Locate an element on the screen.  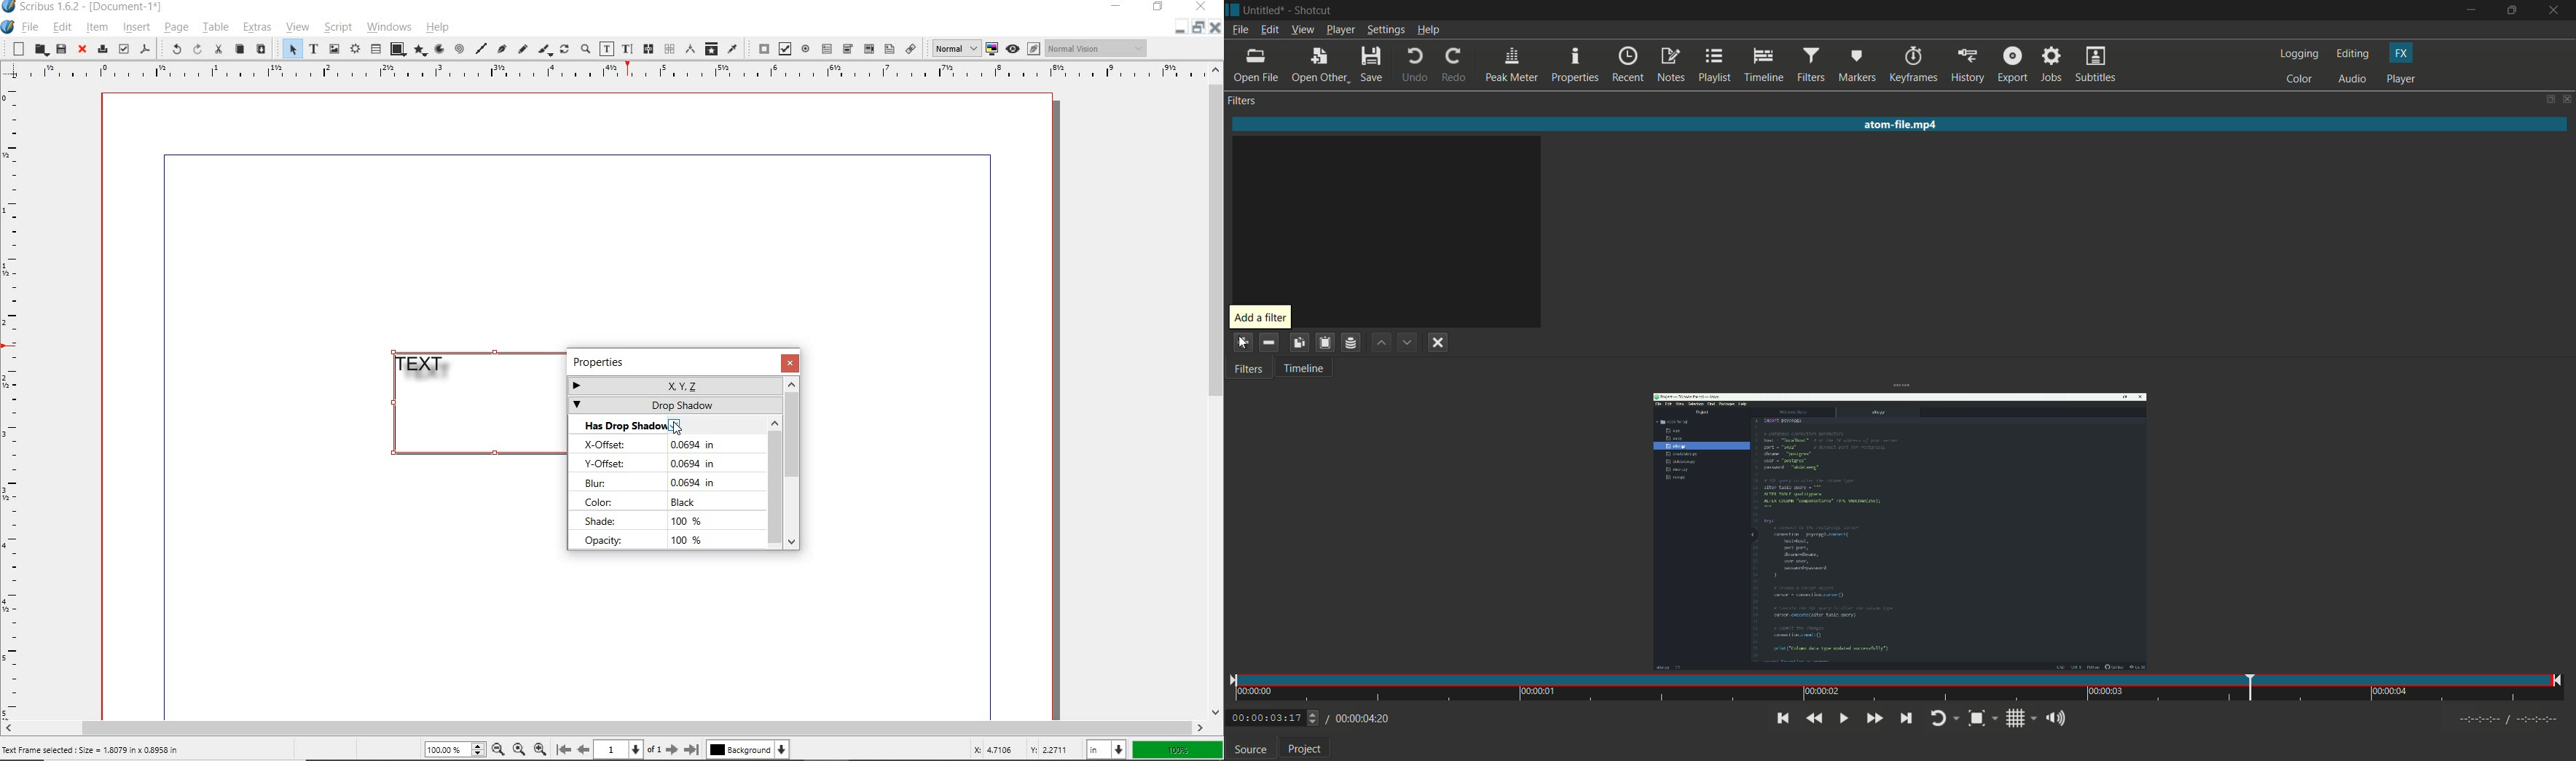
file is located at coordinates (30, 27).